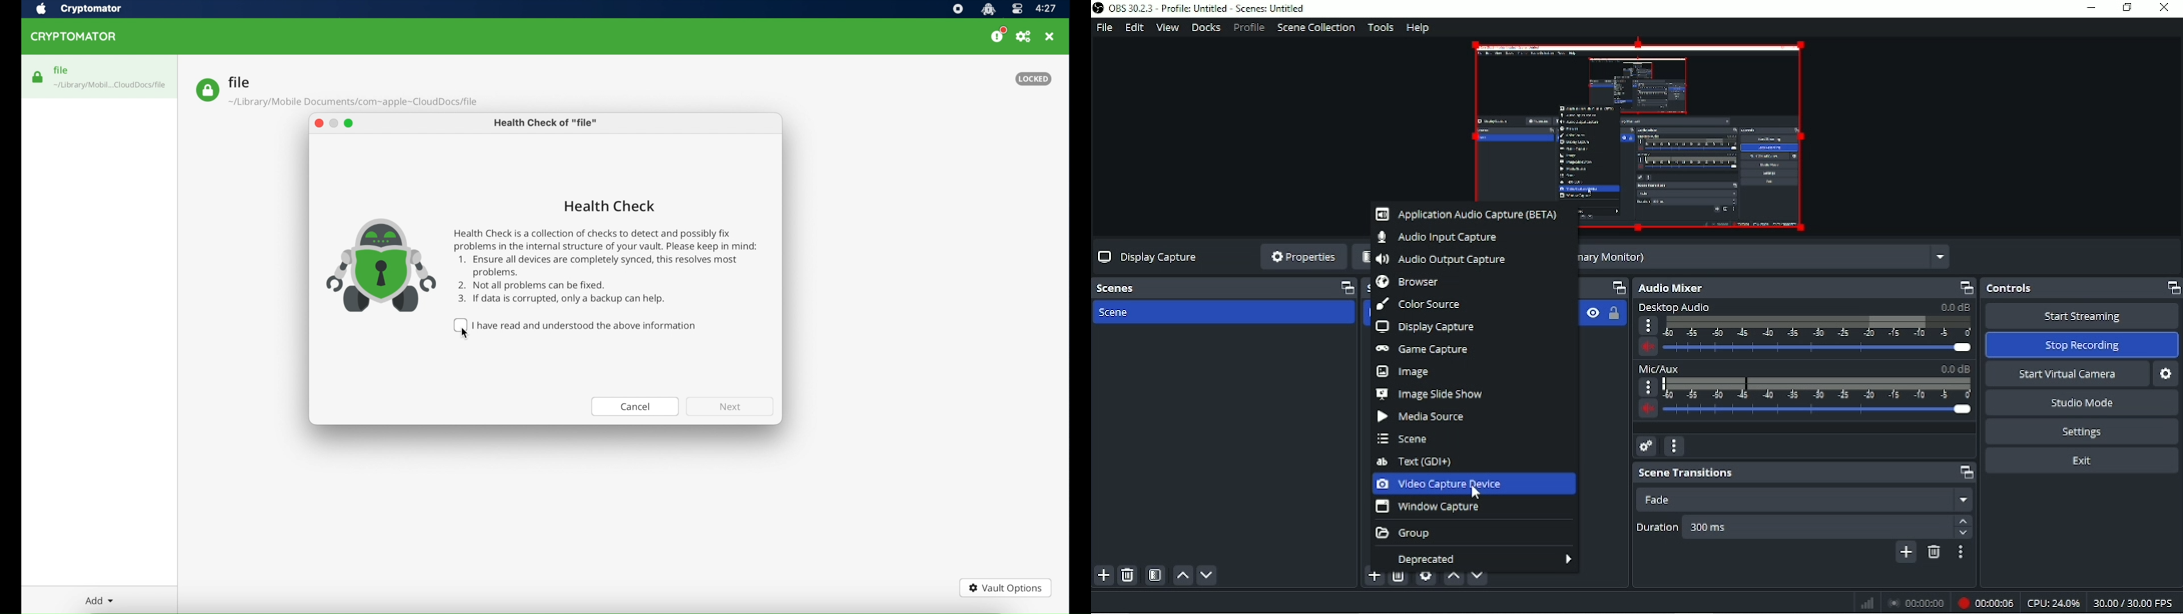 This screenshot has height=616, width=2184. What do you see at coordinates (1380, 27) in the screenshot?
I see `Tools` at bounding box center [1380, 27].